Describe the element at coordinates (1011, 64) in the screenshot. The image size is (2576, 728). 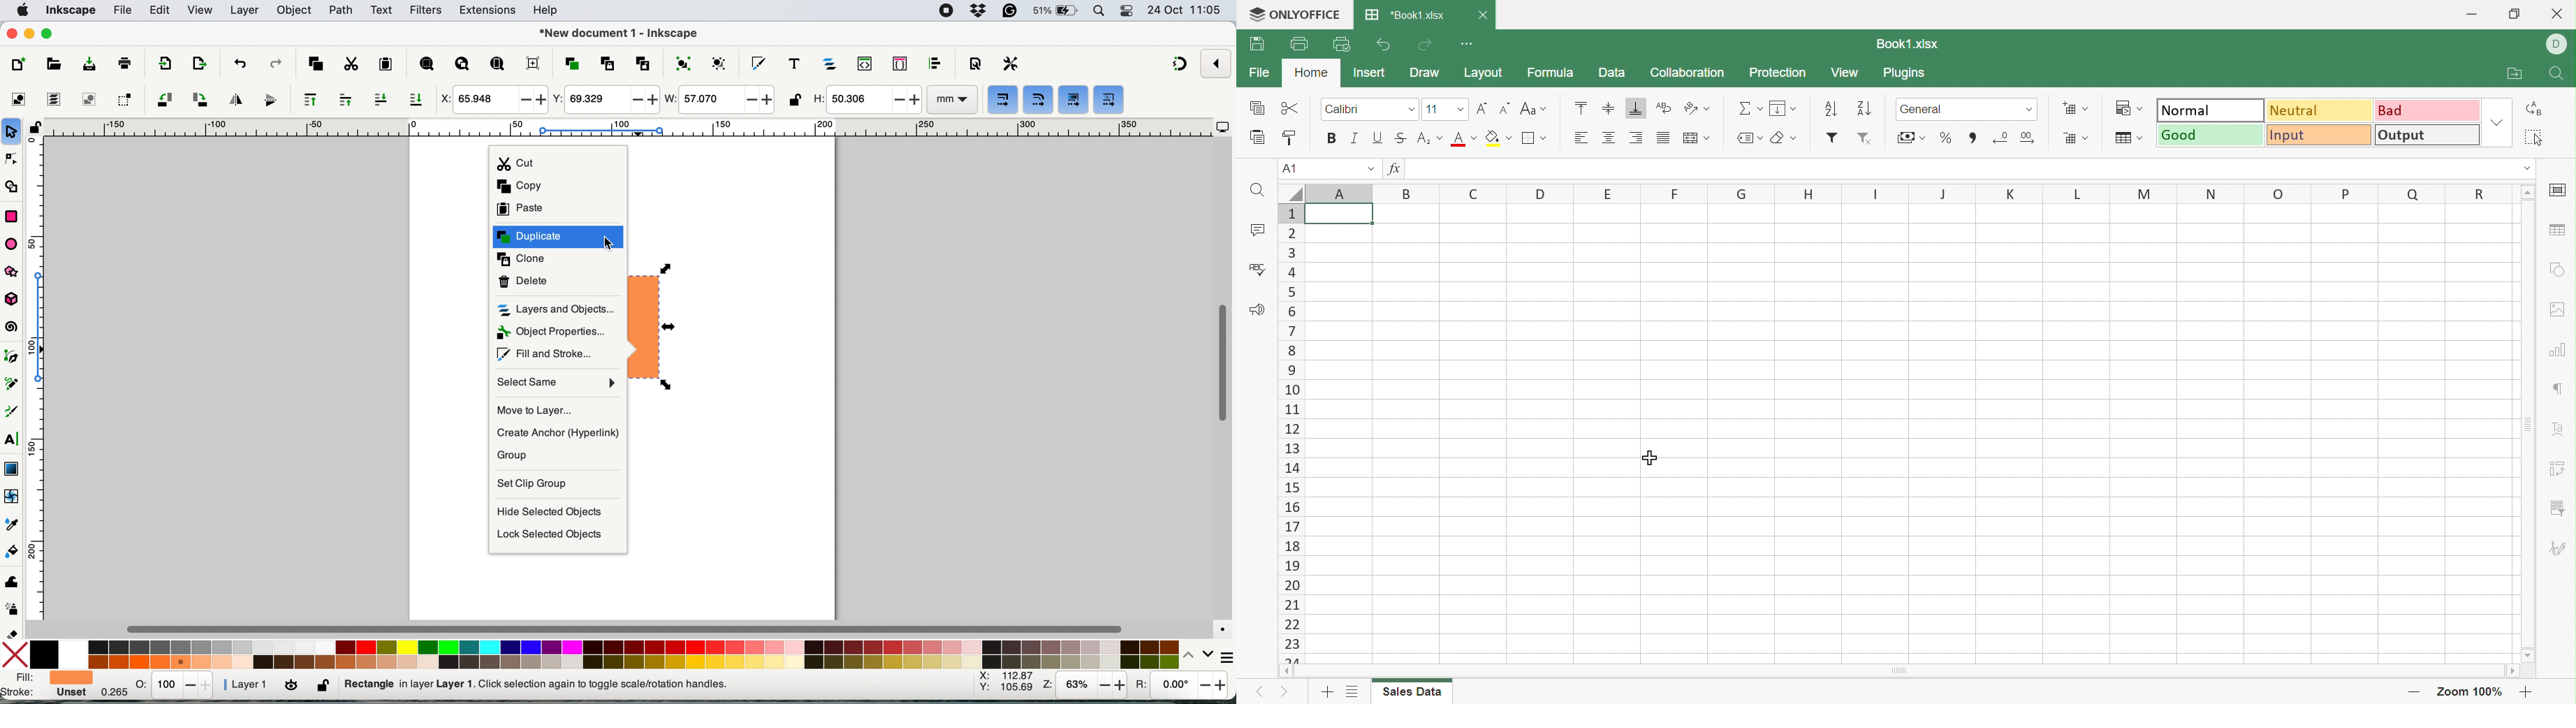
I see `perferences` at that location.